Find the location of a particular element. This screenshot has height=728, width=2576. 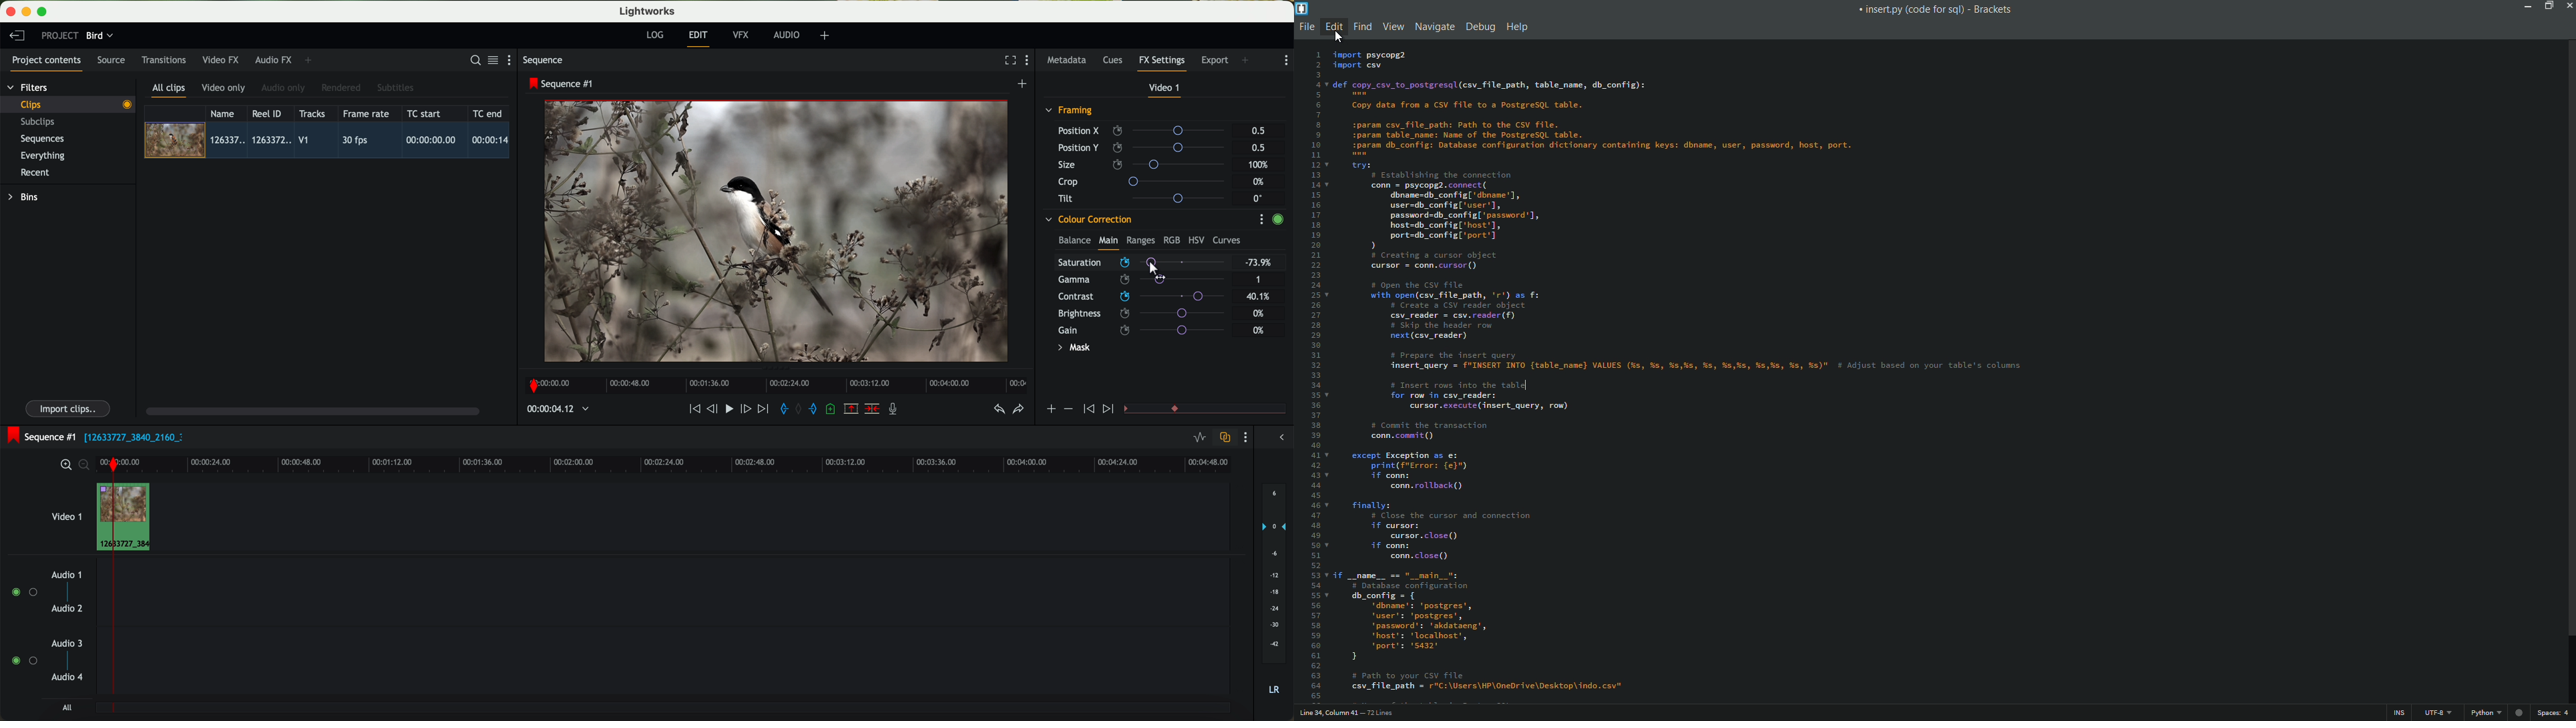

drag video to video track 1 is located at coordinates (128, 518).